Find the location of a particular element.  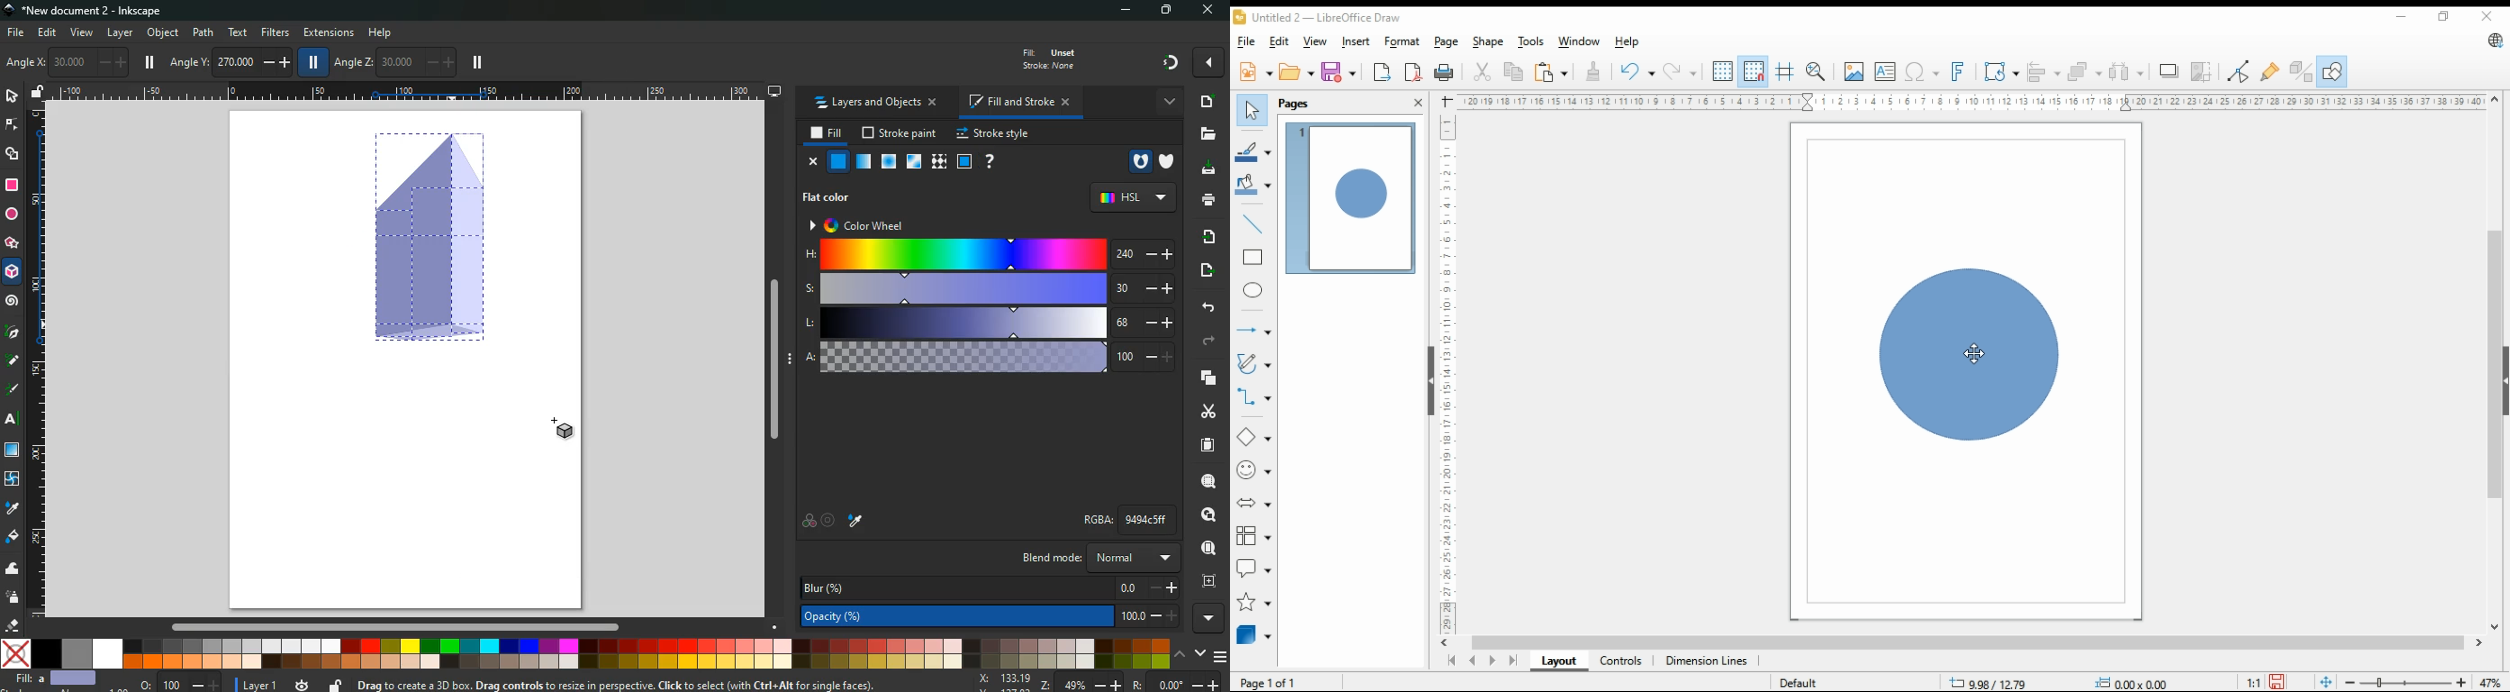

print is located at coordinates (1208, 199).